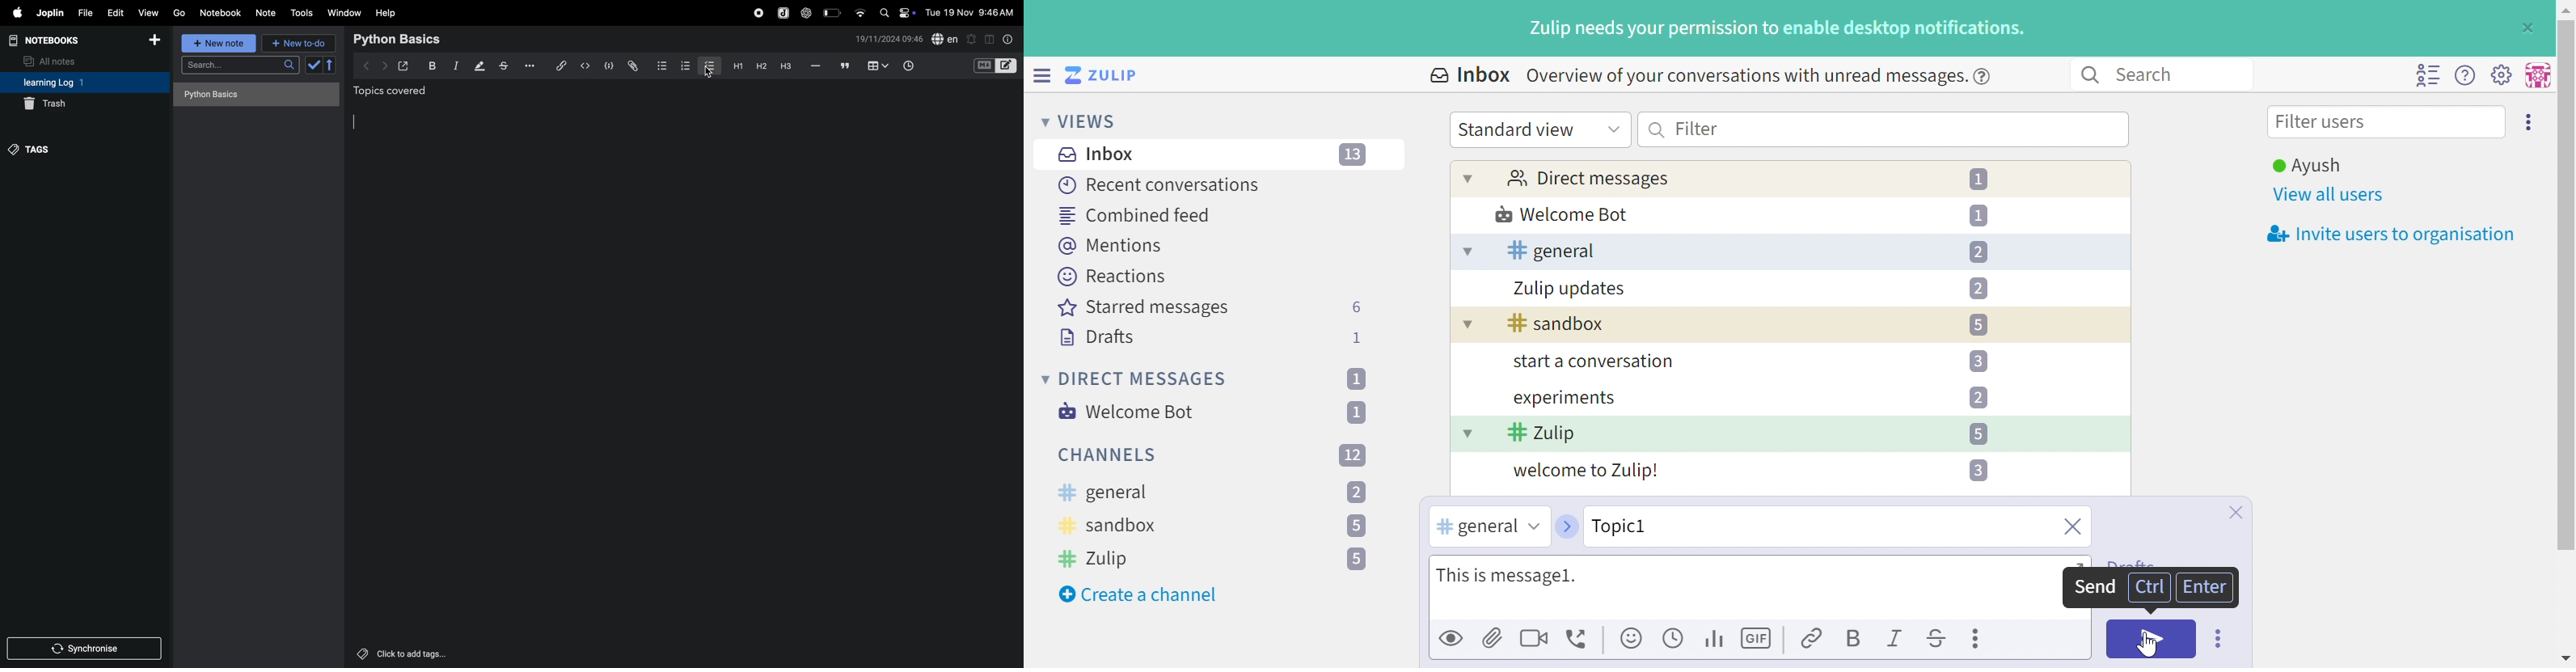  I want to click on bullet list, so click(661, 65).